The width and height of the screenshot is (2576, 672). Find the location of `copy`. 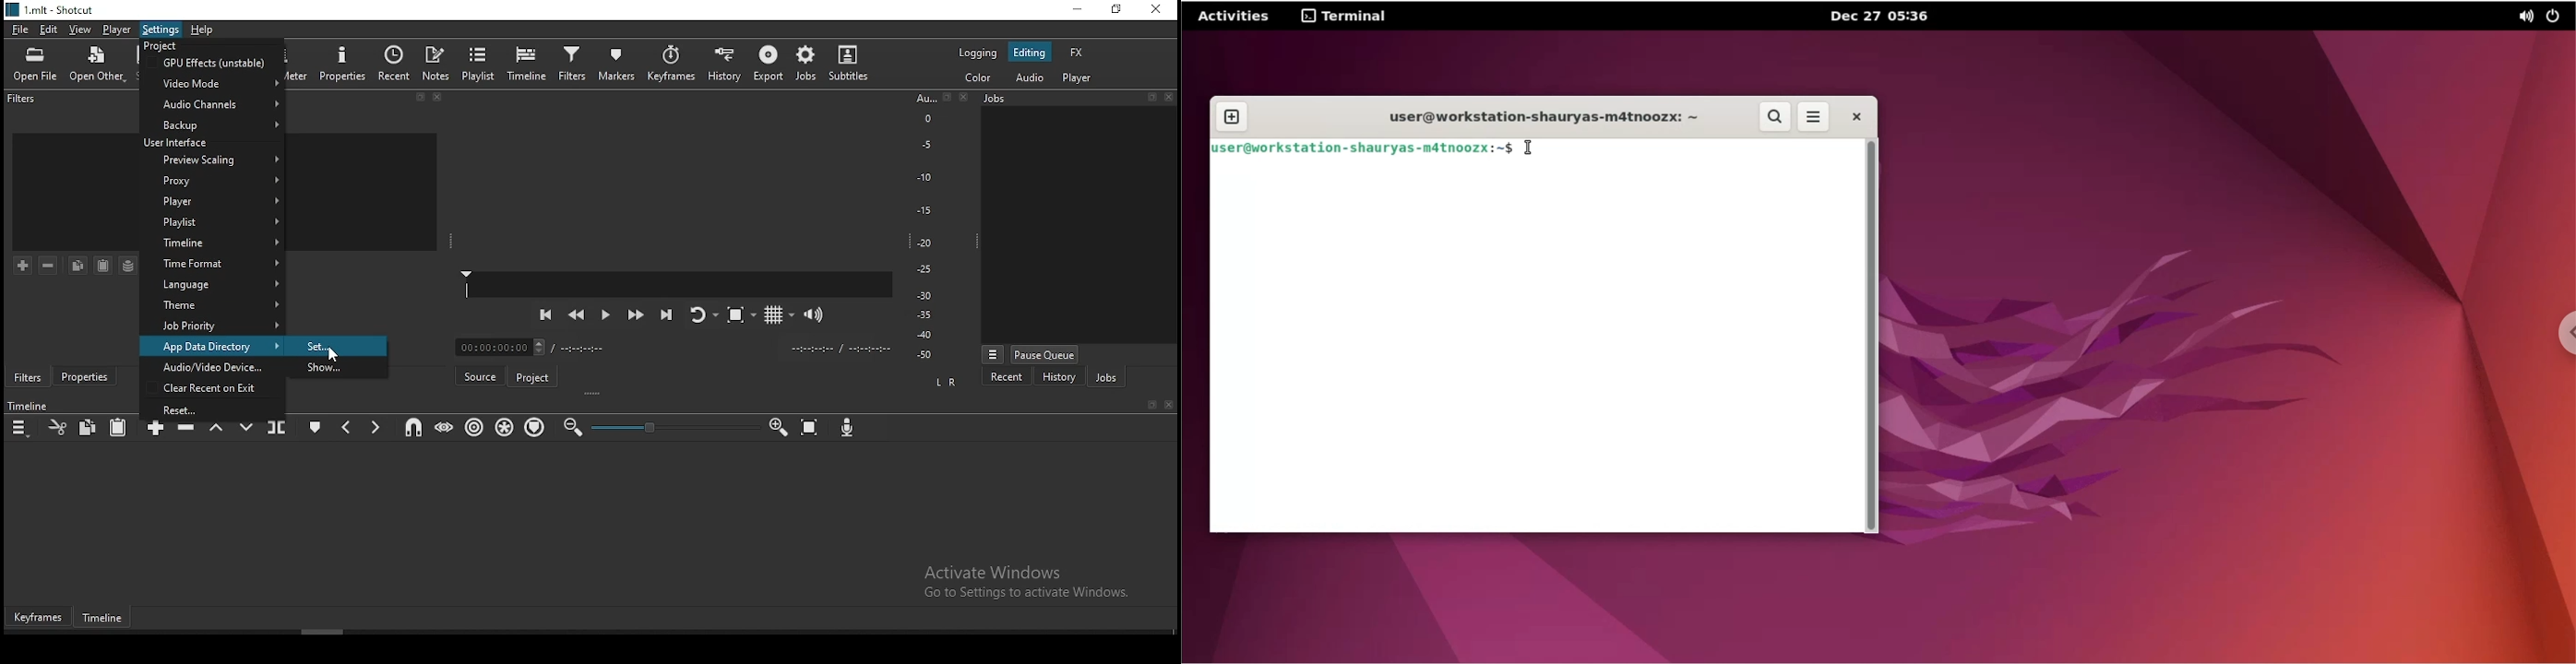

copy is located at coordinates (90, 428).